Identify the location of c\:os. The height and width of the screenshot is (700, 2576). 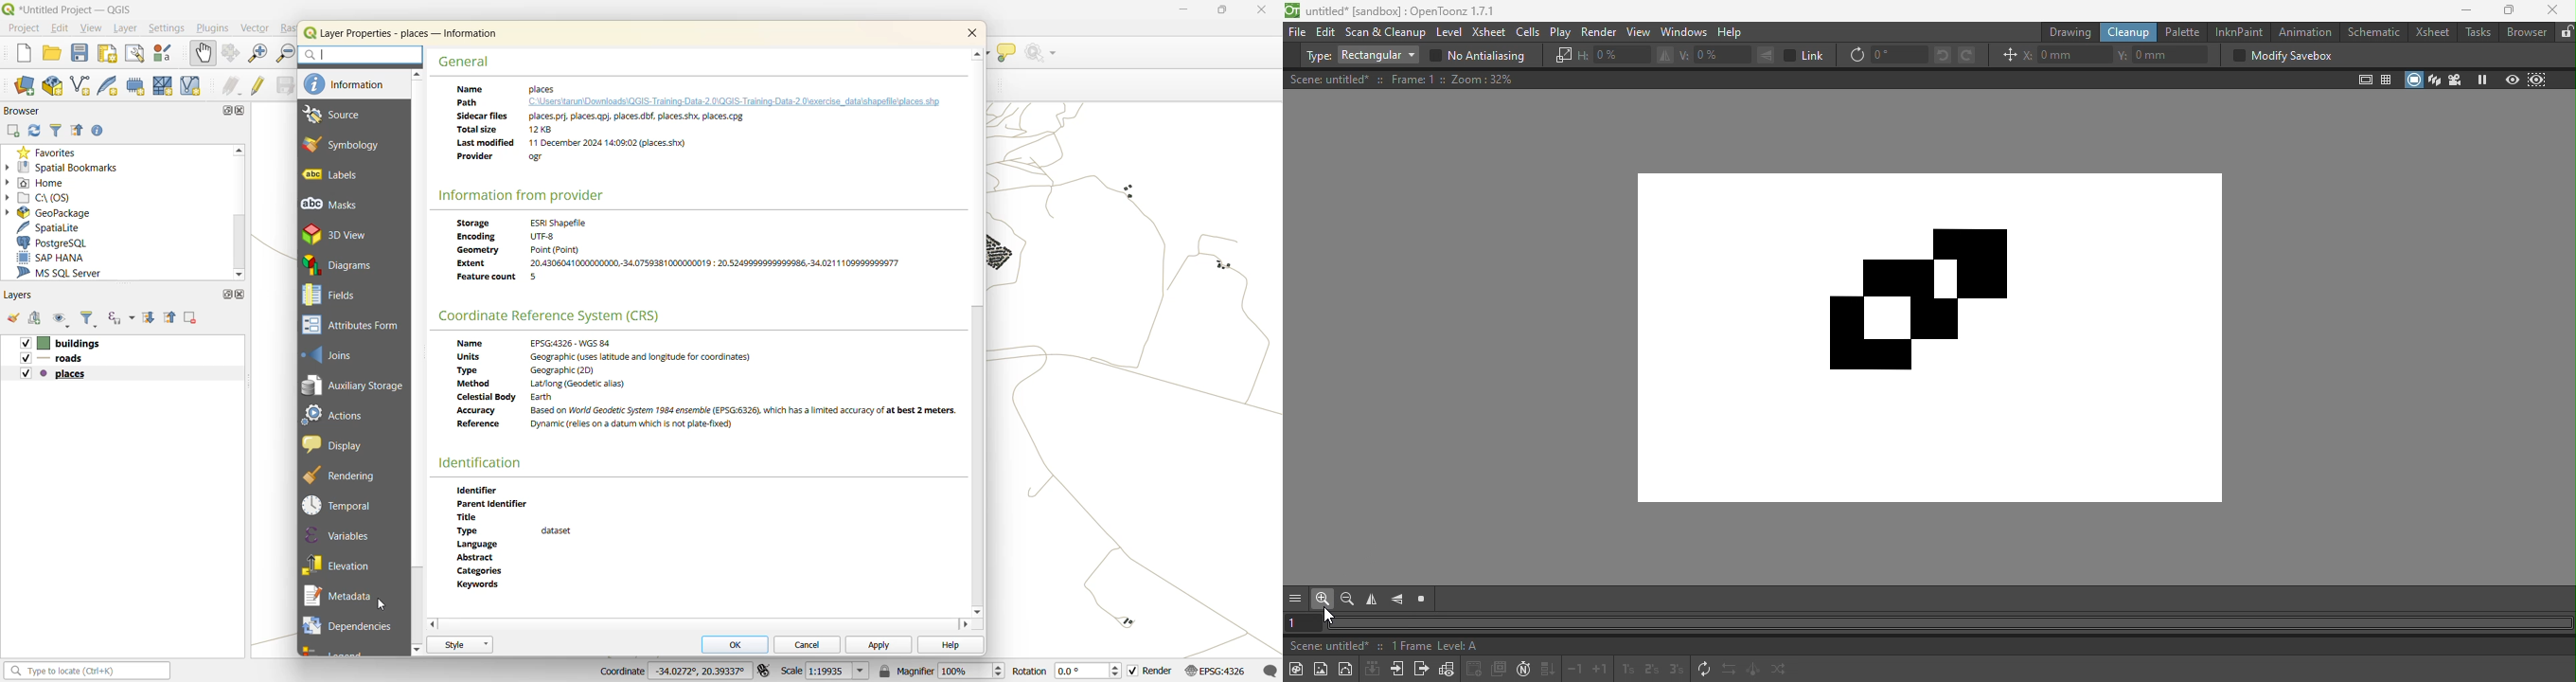
(54, 199).